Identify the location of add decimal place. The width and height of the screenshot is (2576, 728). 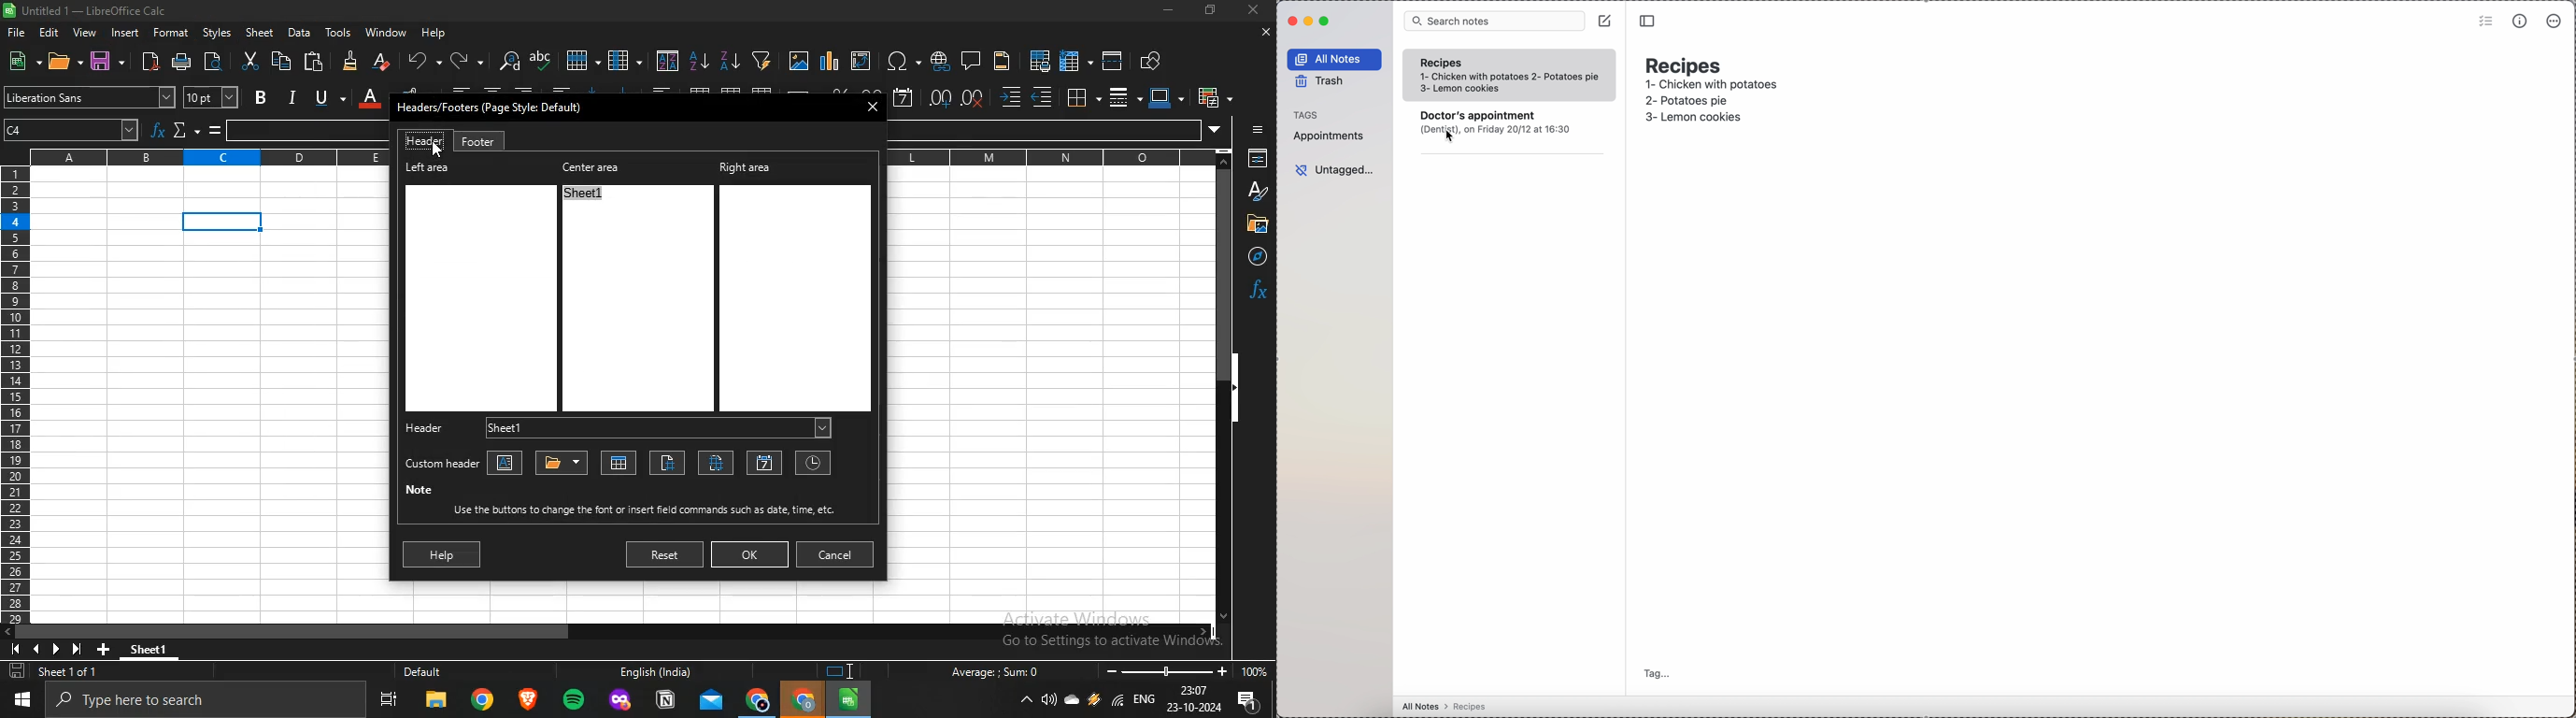
(941, 98).